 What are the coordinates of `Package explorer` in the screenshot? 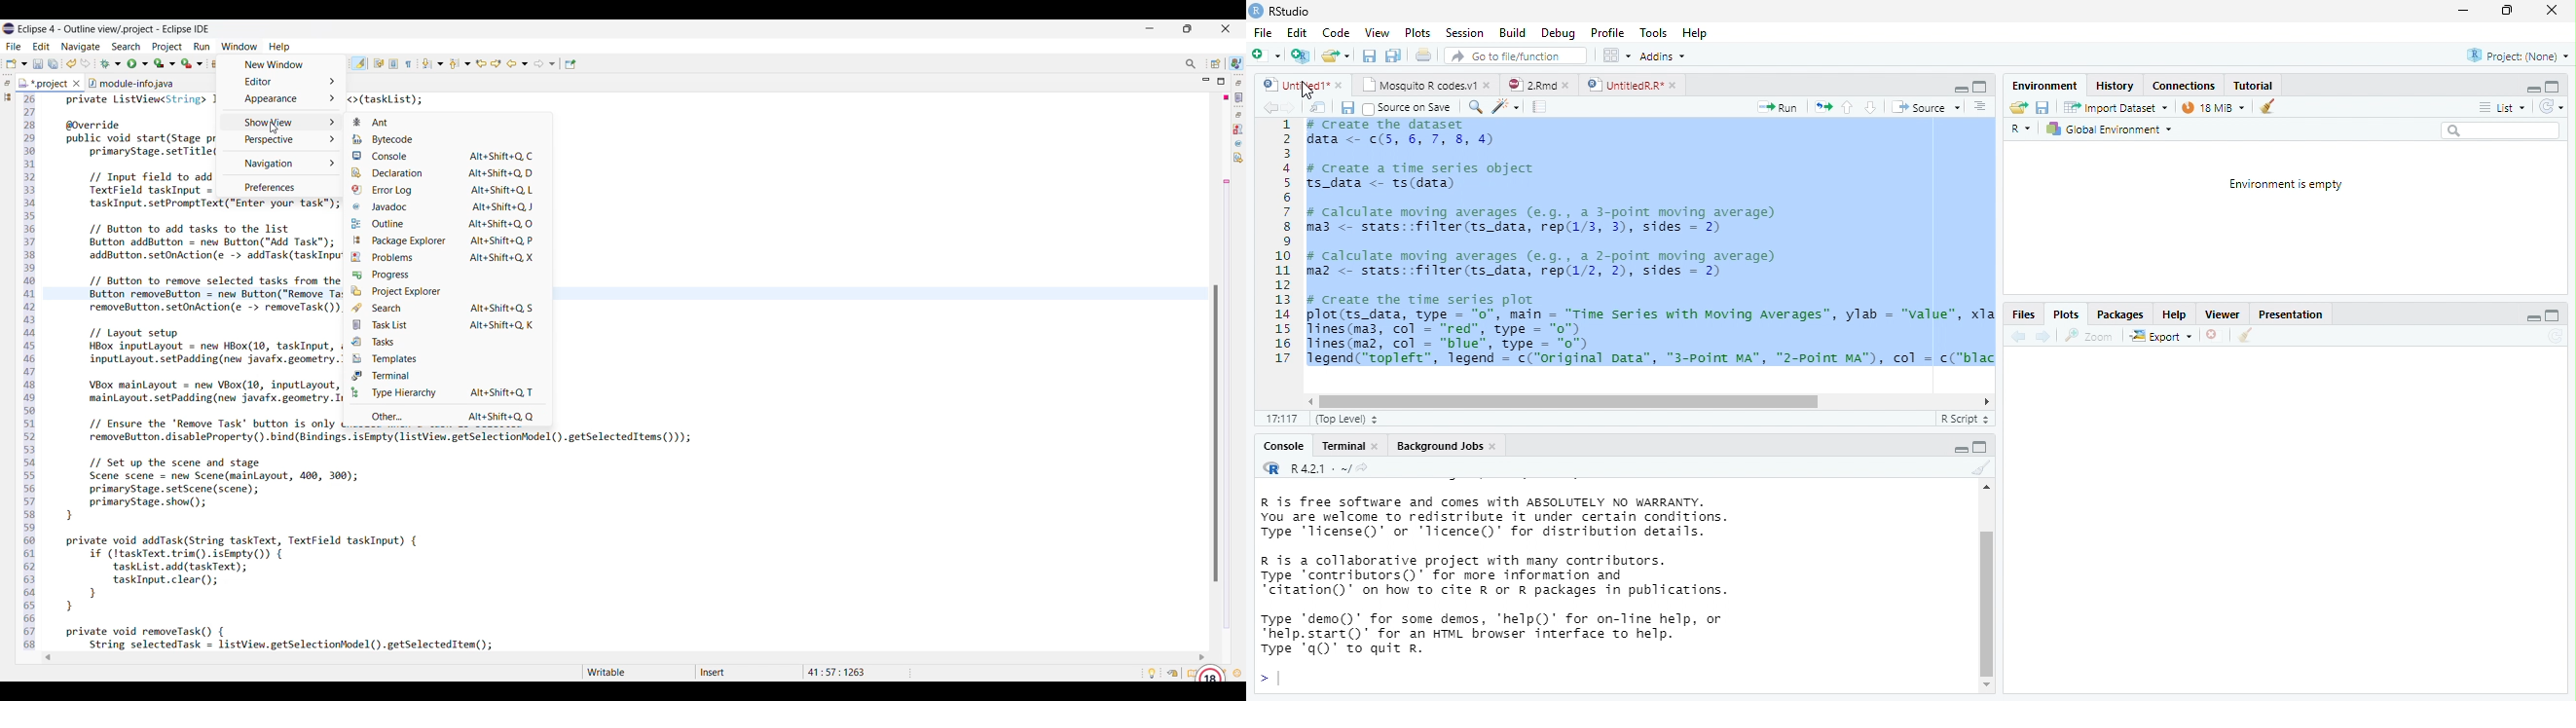 It's located at (447, 241).